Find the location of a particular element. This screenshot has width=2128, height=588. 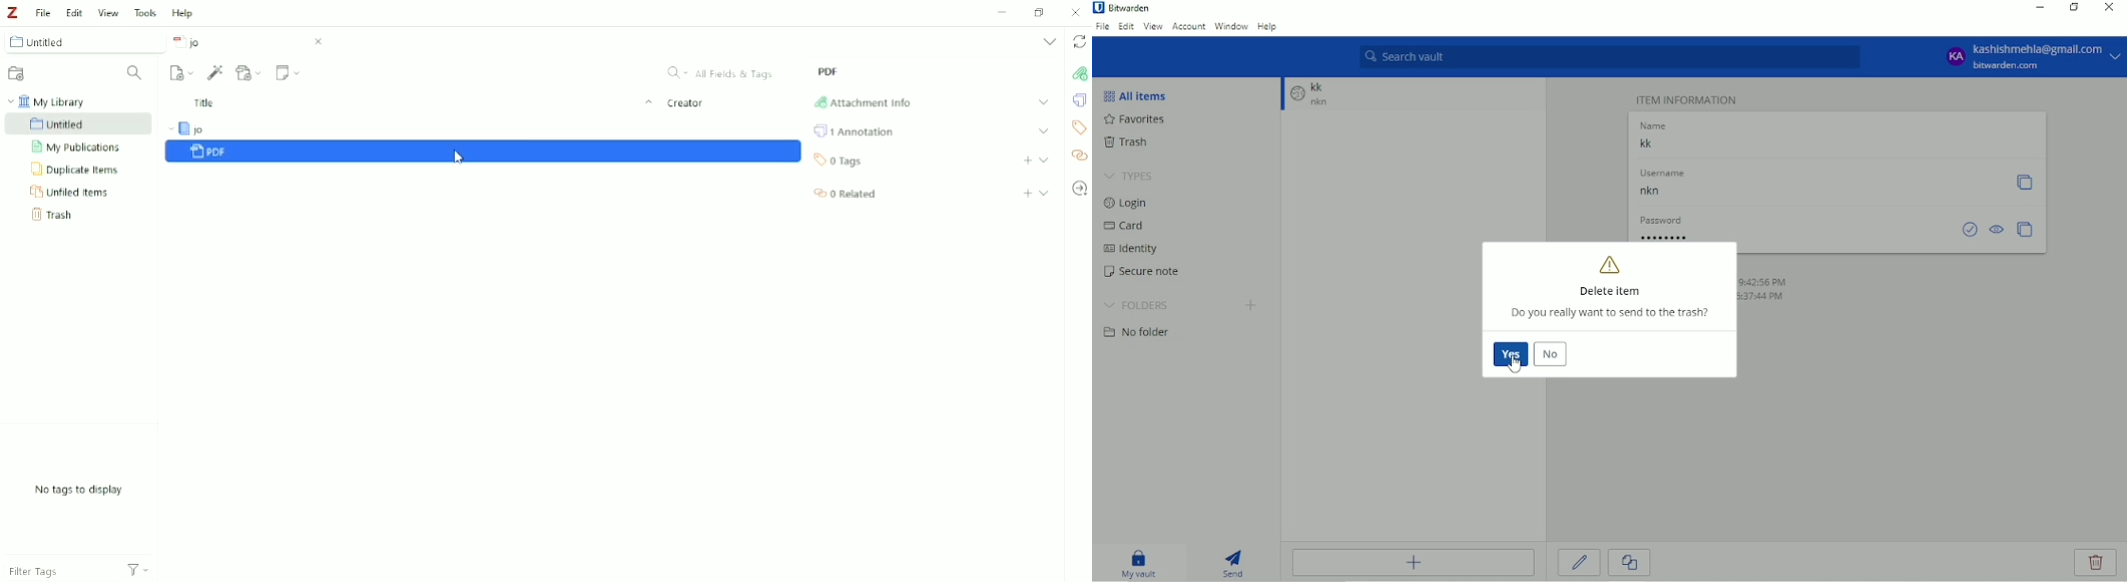

My Library is located at coordinates (48, 100).